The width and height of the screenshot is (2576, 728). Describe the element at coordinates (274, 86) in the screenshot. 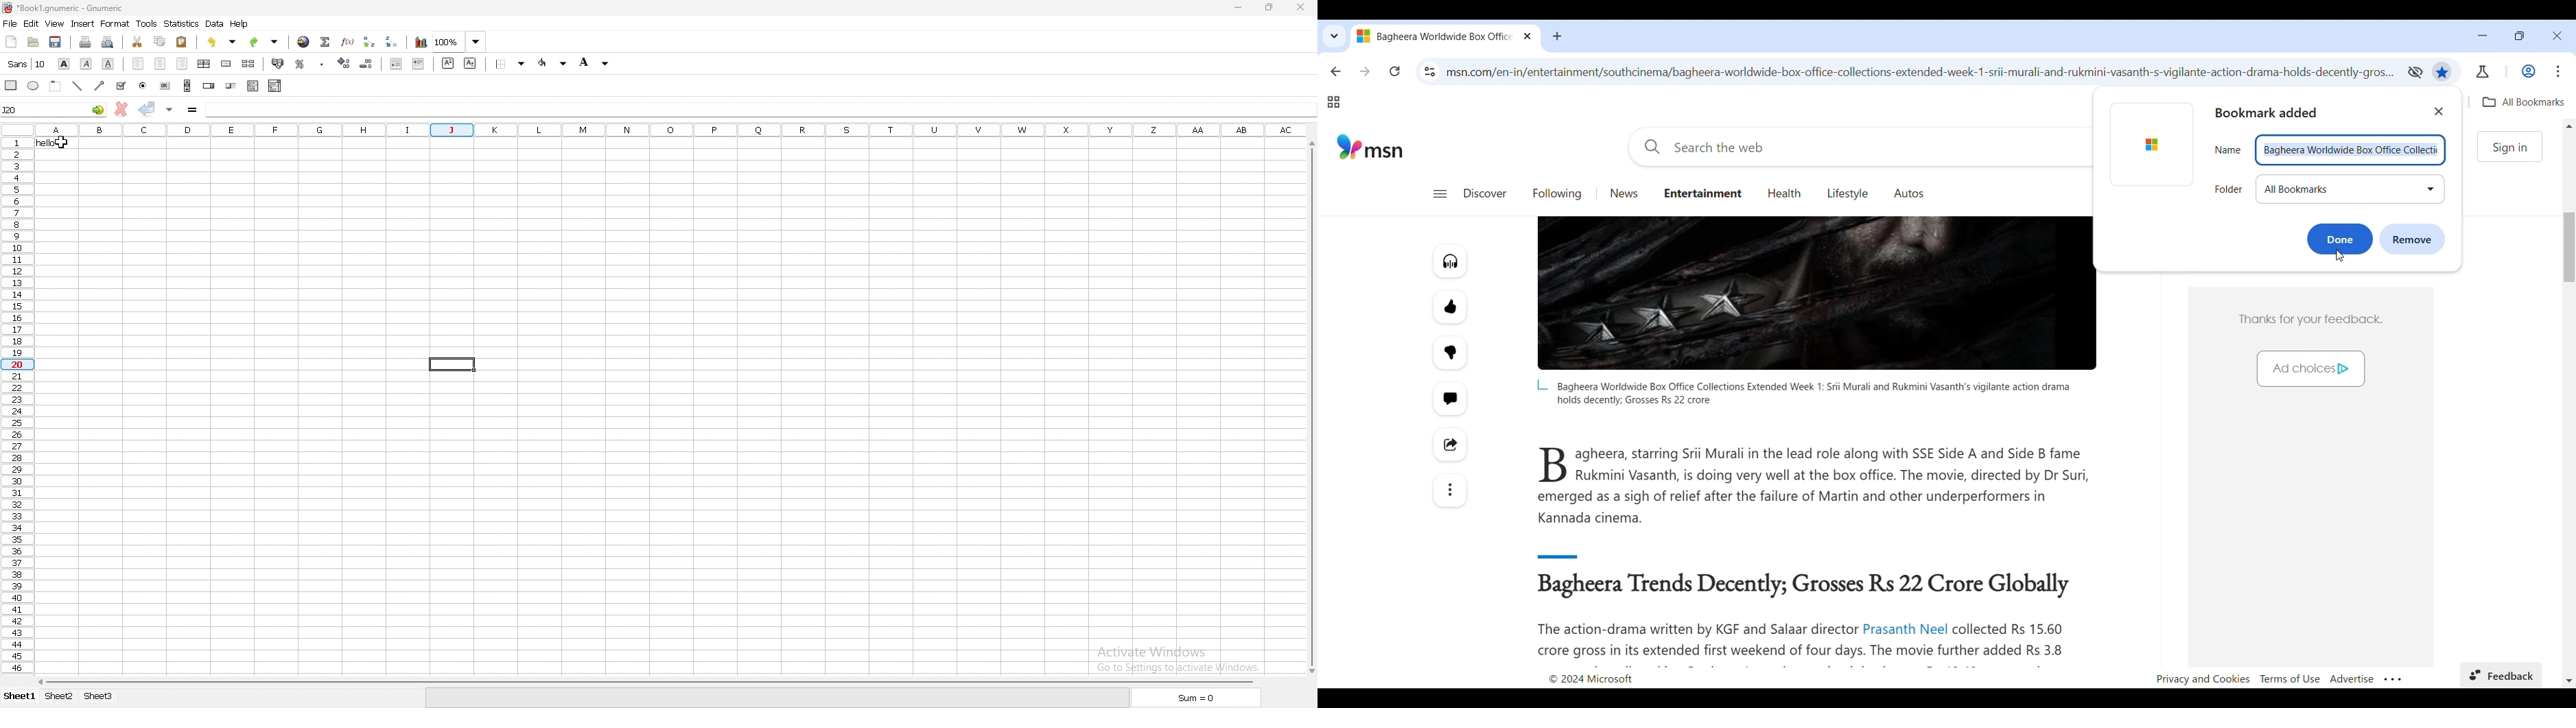

I see `combo box` at that location.